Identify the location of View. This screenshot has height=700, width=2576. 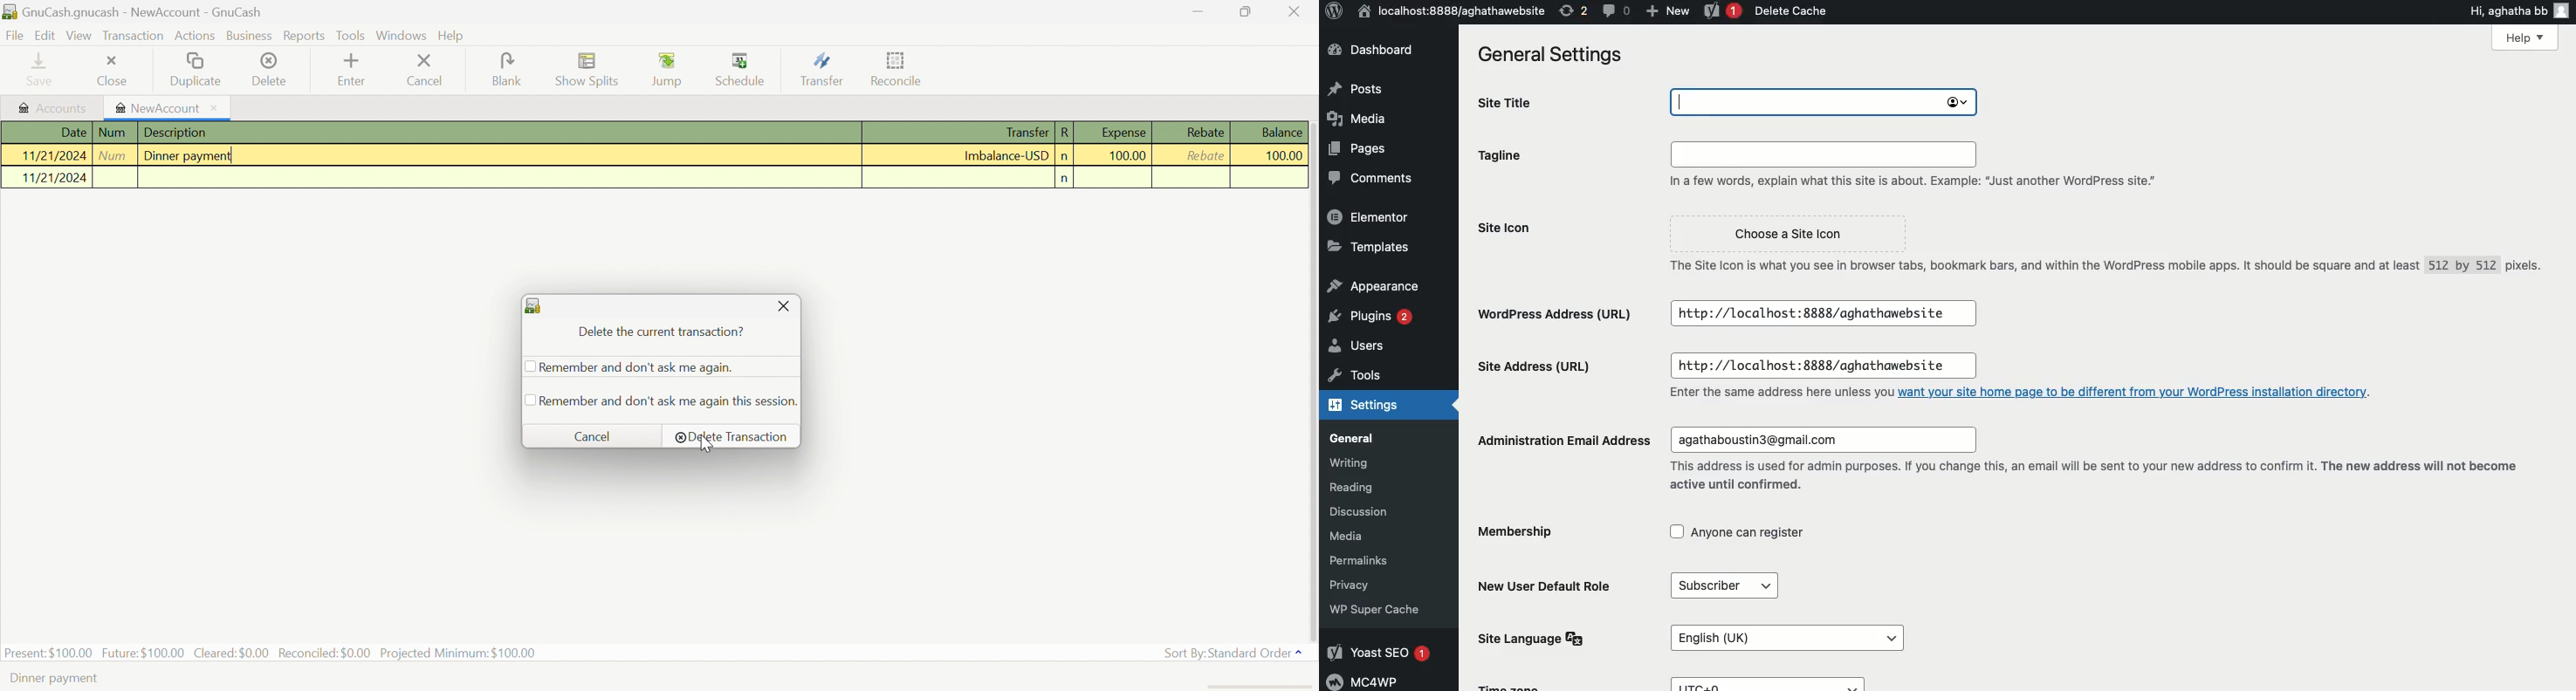
(80, 36).